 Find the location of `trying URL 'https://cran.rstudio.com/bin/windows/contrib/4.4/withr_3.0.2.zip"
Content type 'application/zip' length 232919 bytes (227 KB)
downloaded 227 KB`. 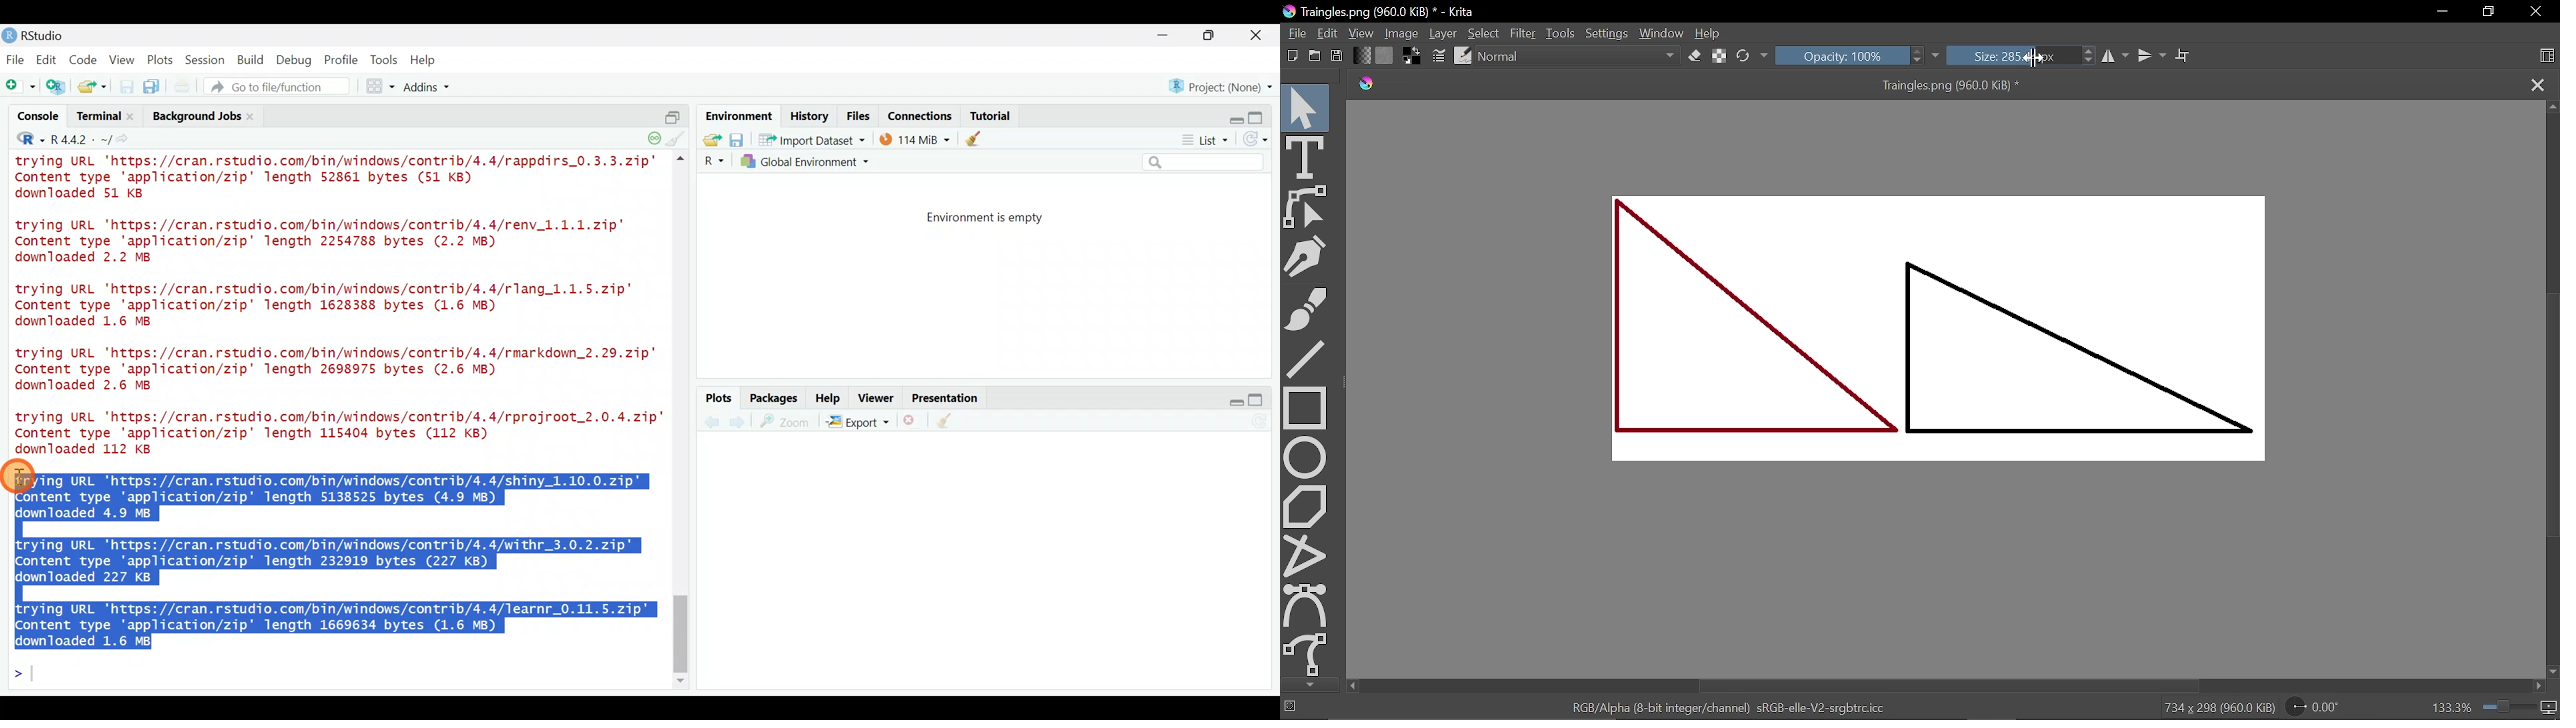

trying URL 'https://cran.rstudio.com/bin/windows/contrib/4.4/withr_3.0.2.zip"
Content type 'application/zip' length 232919 bytes (227 KB)
downloaded 227 KB is located at coordinates (327, 561).